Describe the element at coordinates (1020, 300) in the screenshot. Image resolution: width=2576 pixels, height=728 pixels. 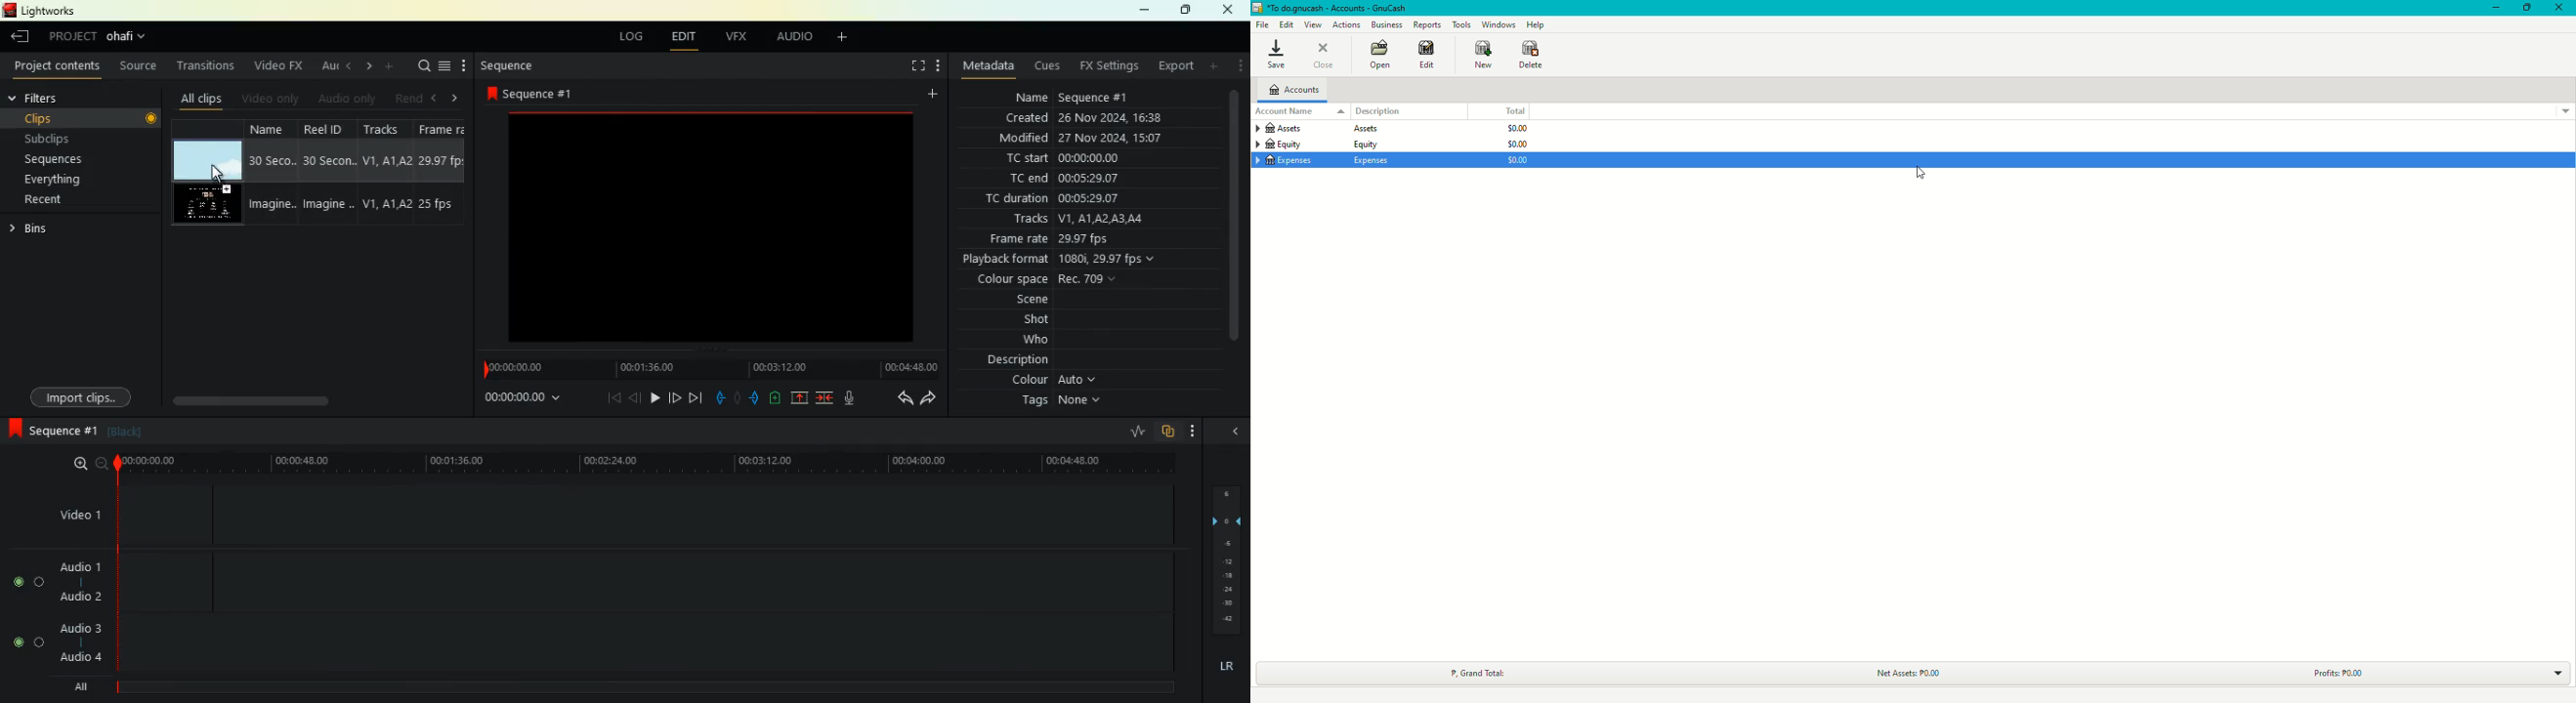
I see `scene` at that location.